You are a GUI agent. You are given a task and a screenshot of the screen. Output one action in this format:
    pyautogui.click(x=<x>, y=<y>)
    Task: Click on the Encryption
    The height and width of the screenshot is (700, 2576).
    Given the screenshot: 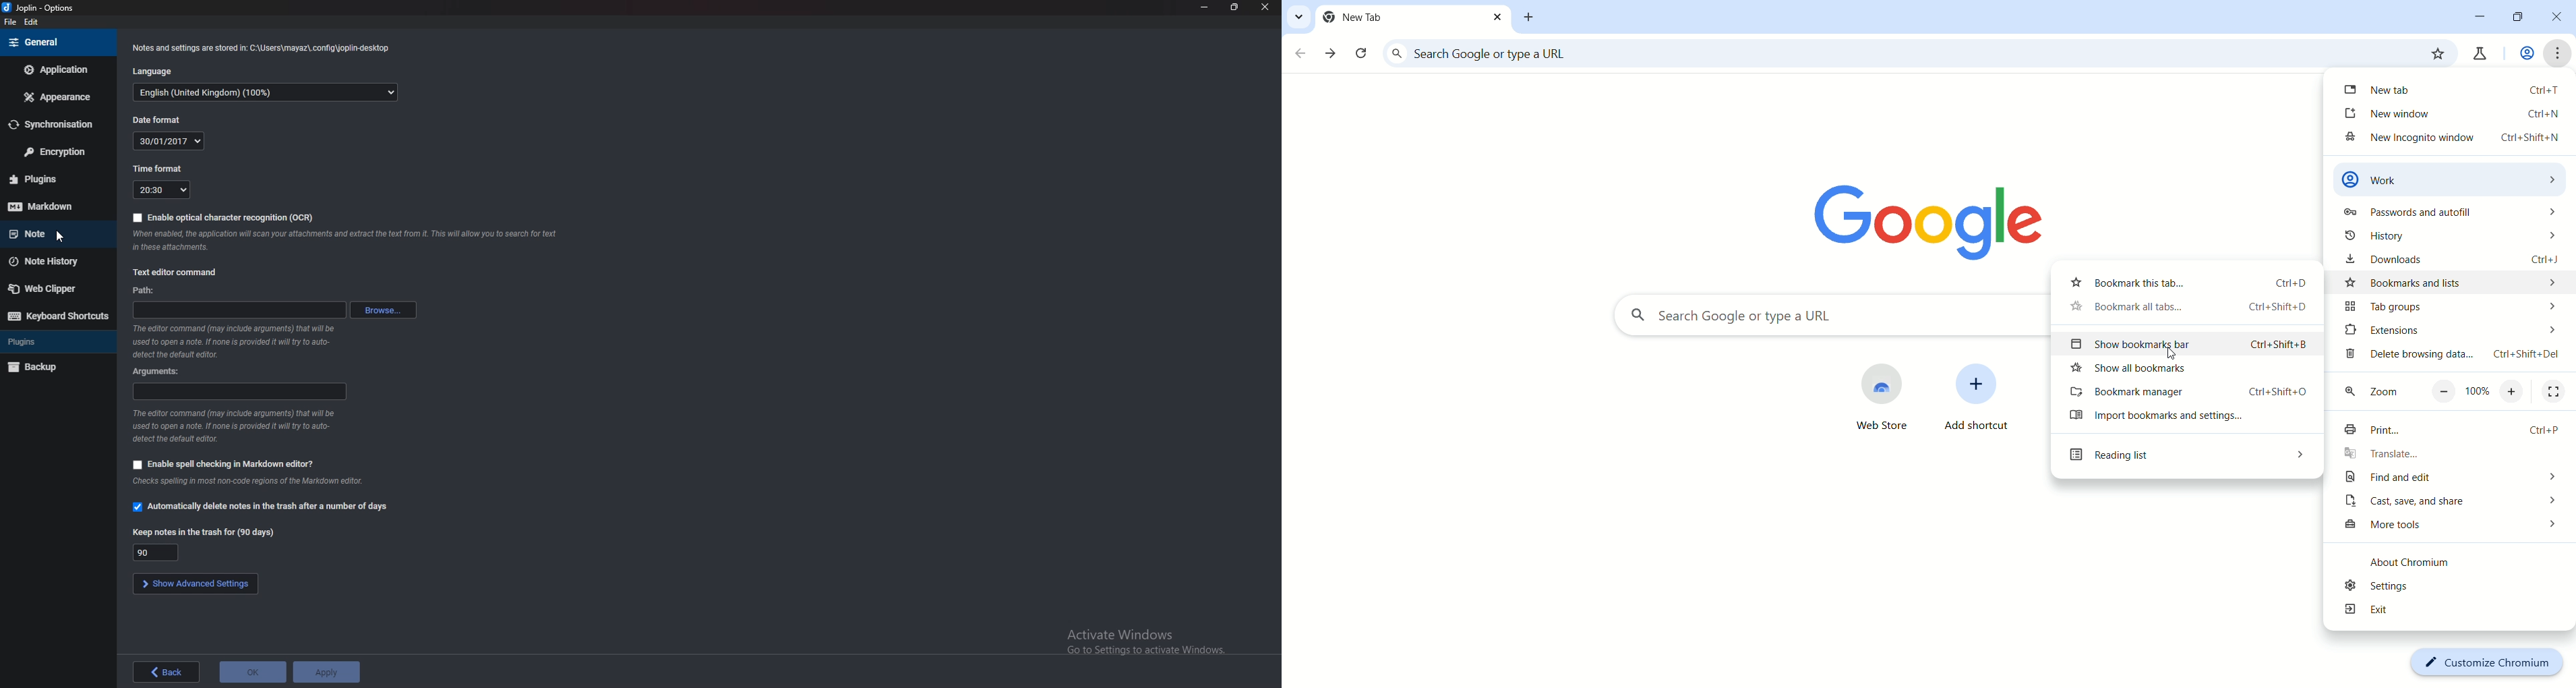 What is the action you would take?
    pyautogui.click(x=58, y=152)
    